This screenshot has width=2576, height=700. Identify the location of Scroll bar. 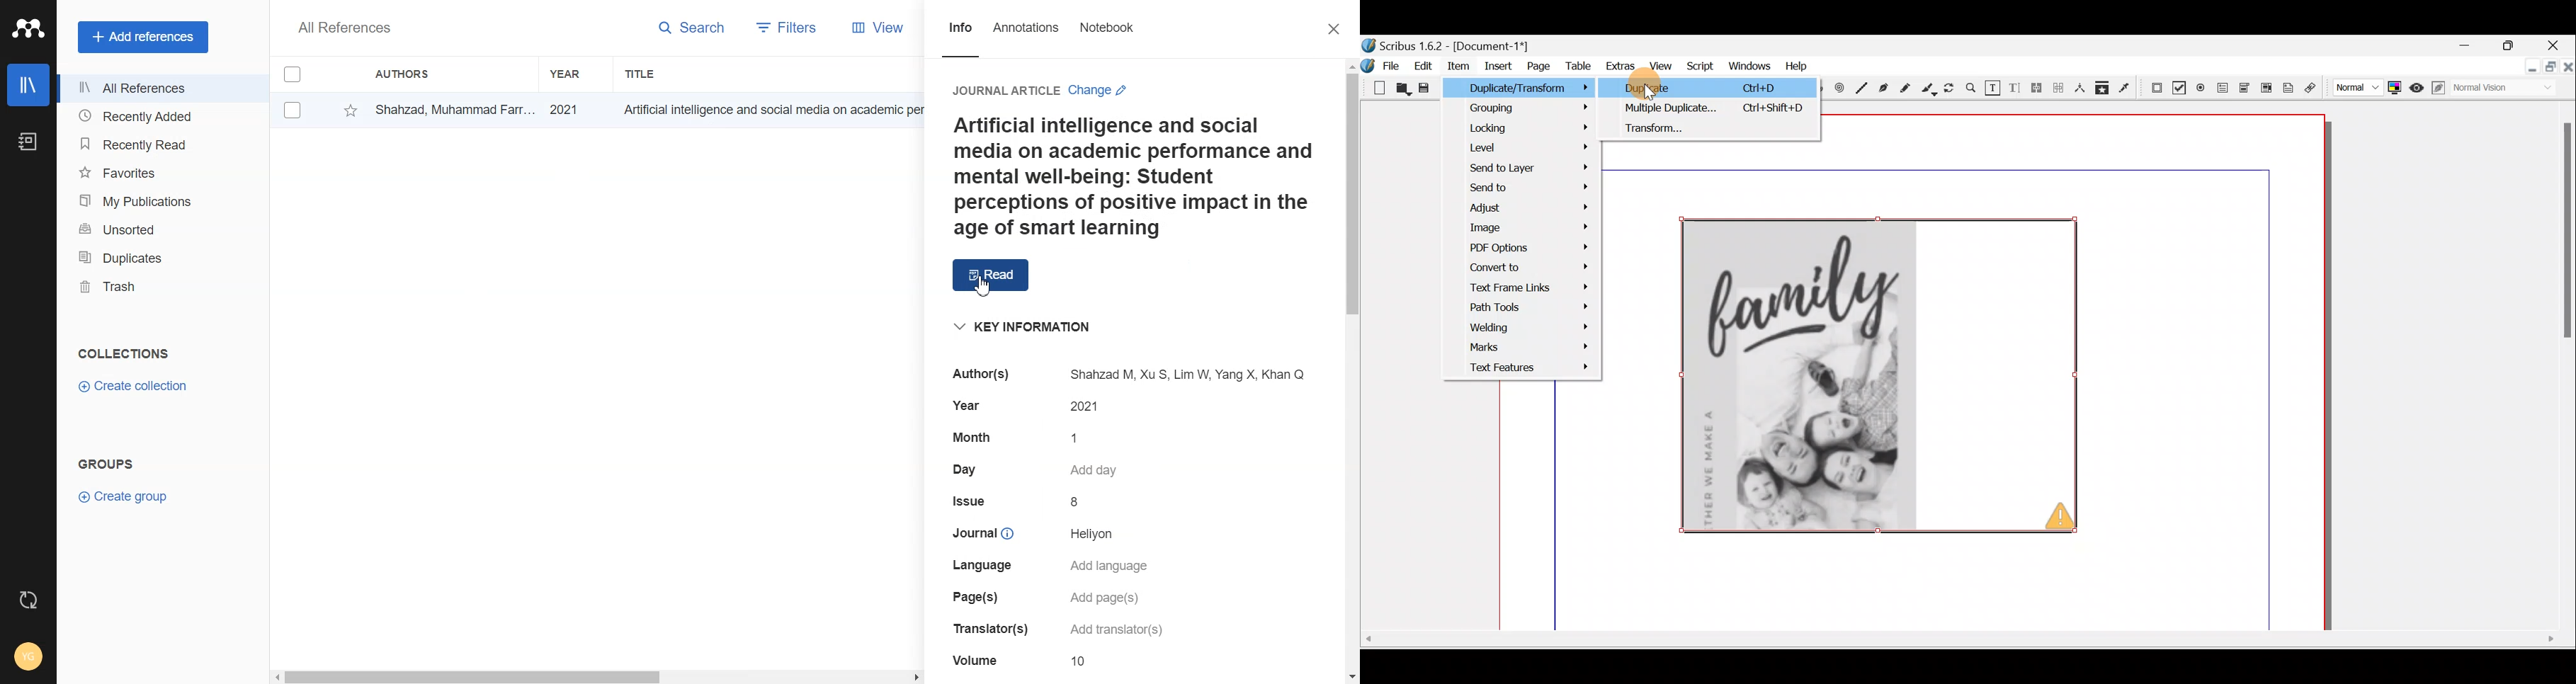
(2558, 371).